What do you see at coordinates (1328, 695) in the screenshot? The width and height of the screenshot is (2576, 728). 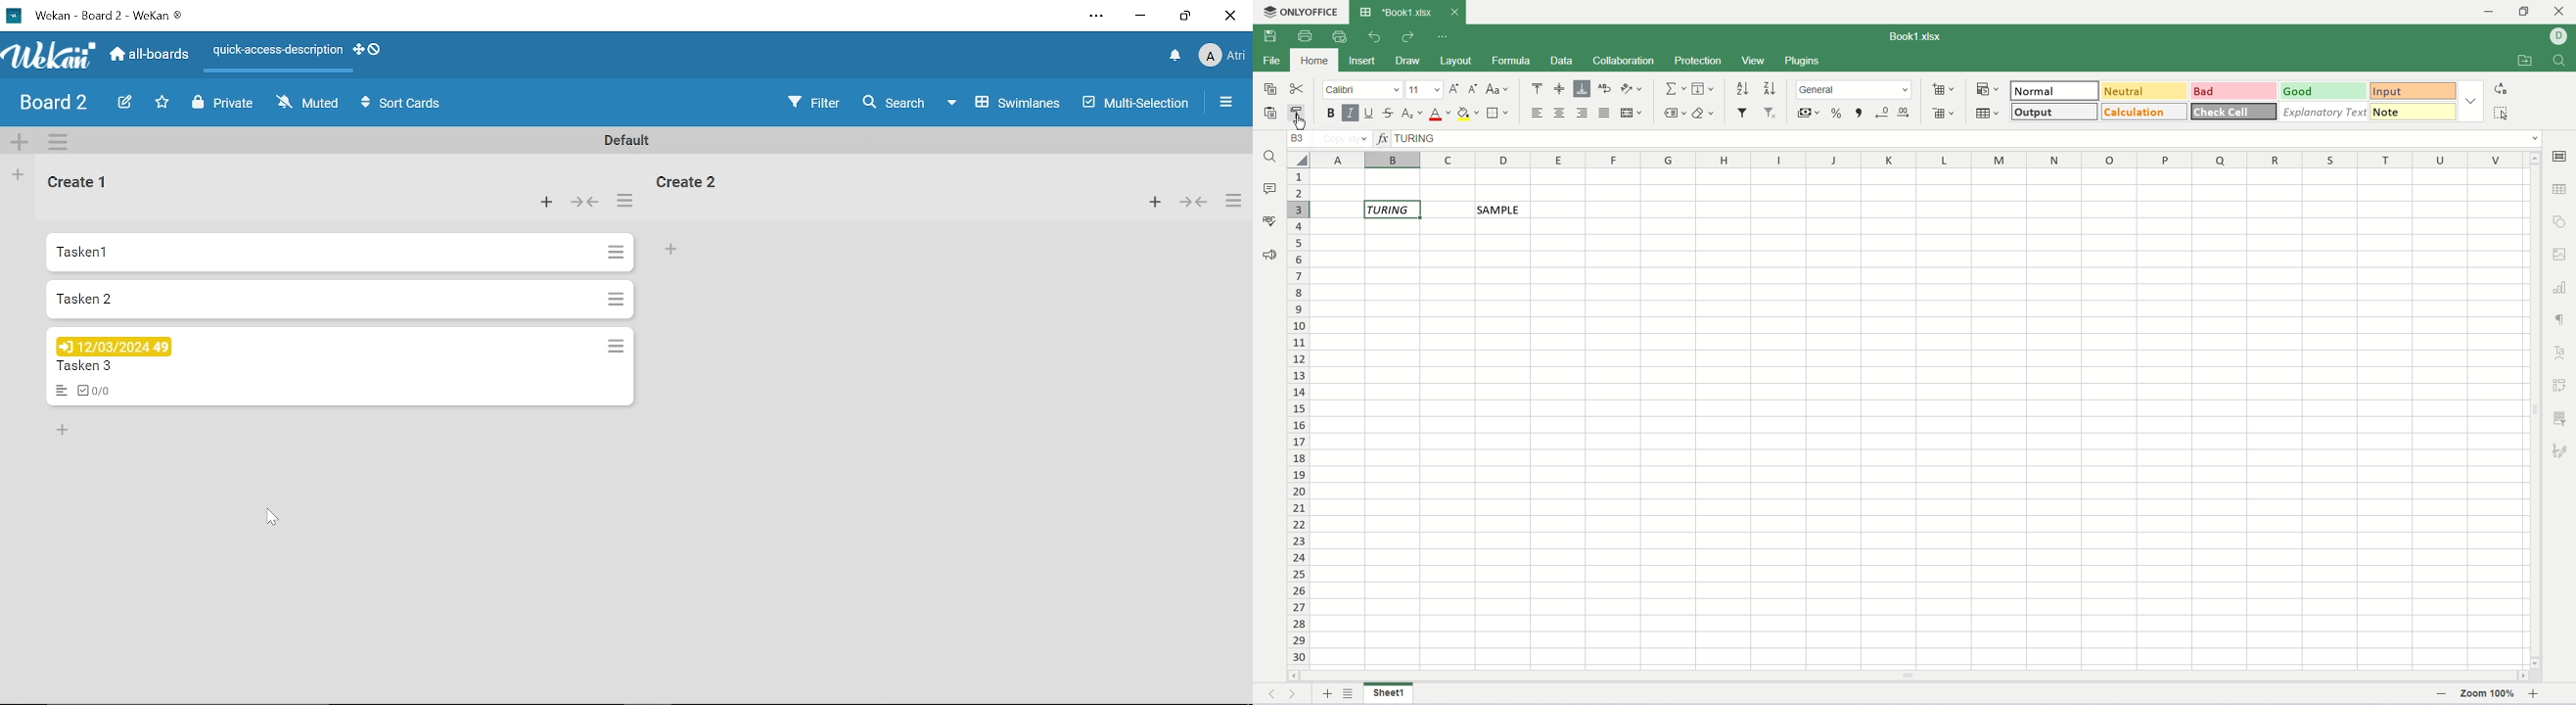 I see `new sheet` at bounding box center [1328, 695].